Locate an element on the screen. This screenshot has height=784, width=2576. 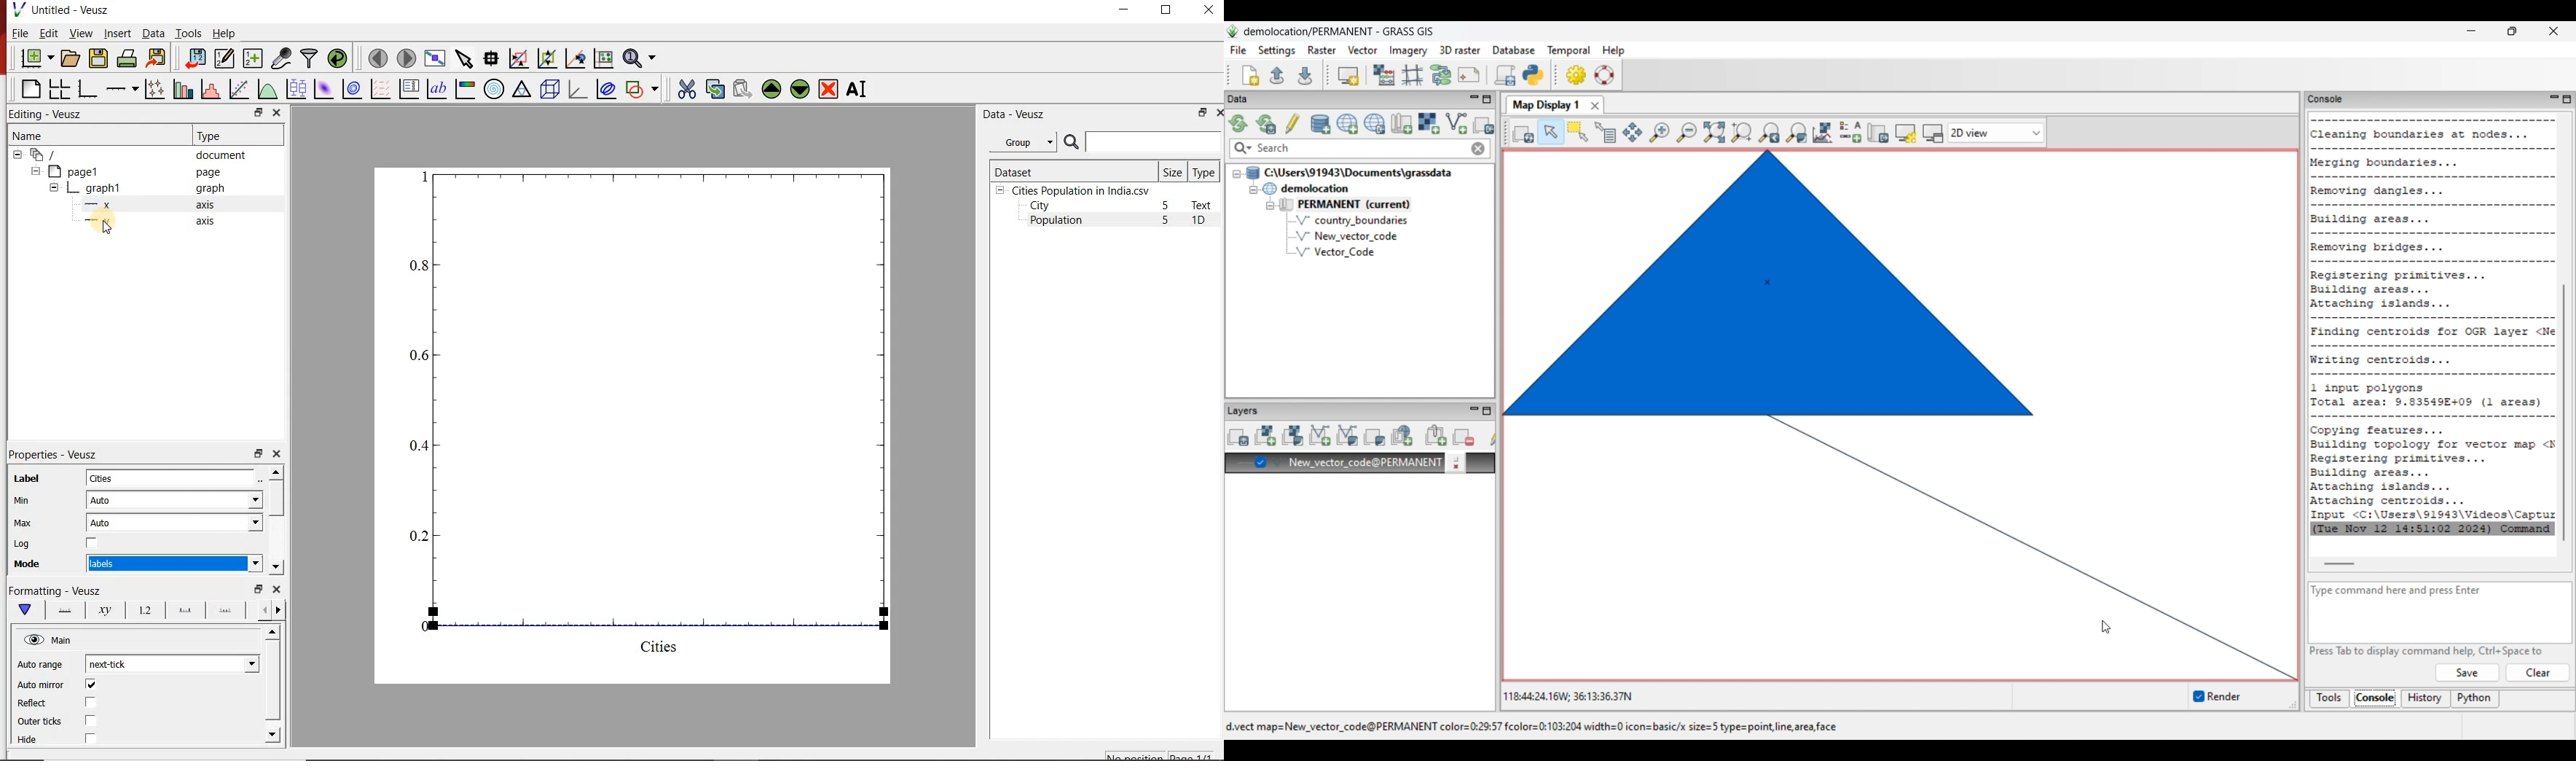
Main formatting is located at coordinates (28, 610).